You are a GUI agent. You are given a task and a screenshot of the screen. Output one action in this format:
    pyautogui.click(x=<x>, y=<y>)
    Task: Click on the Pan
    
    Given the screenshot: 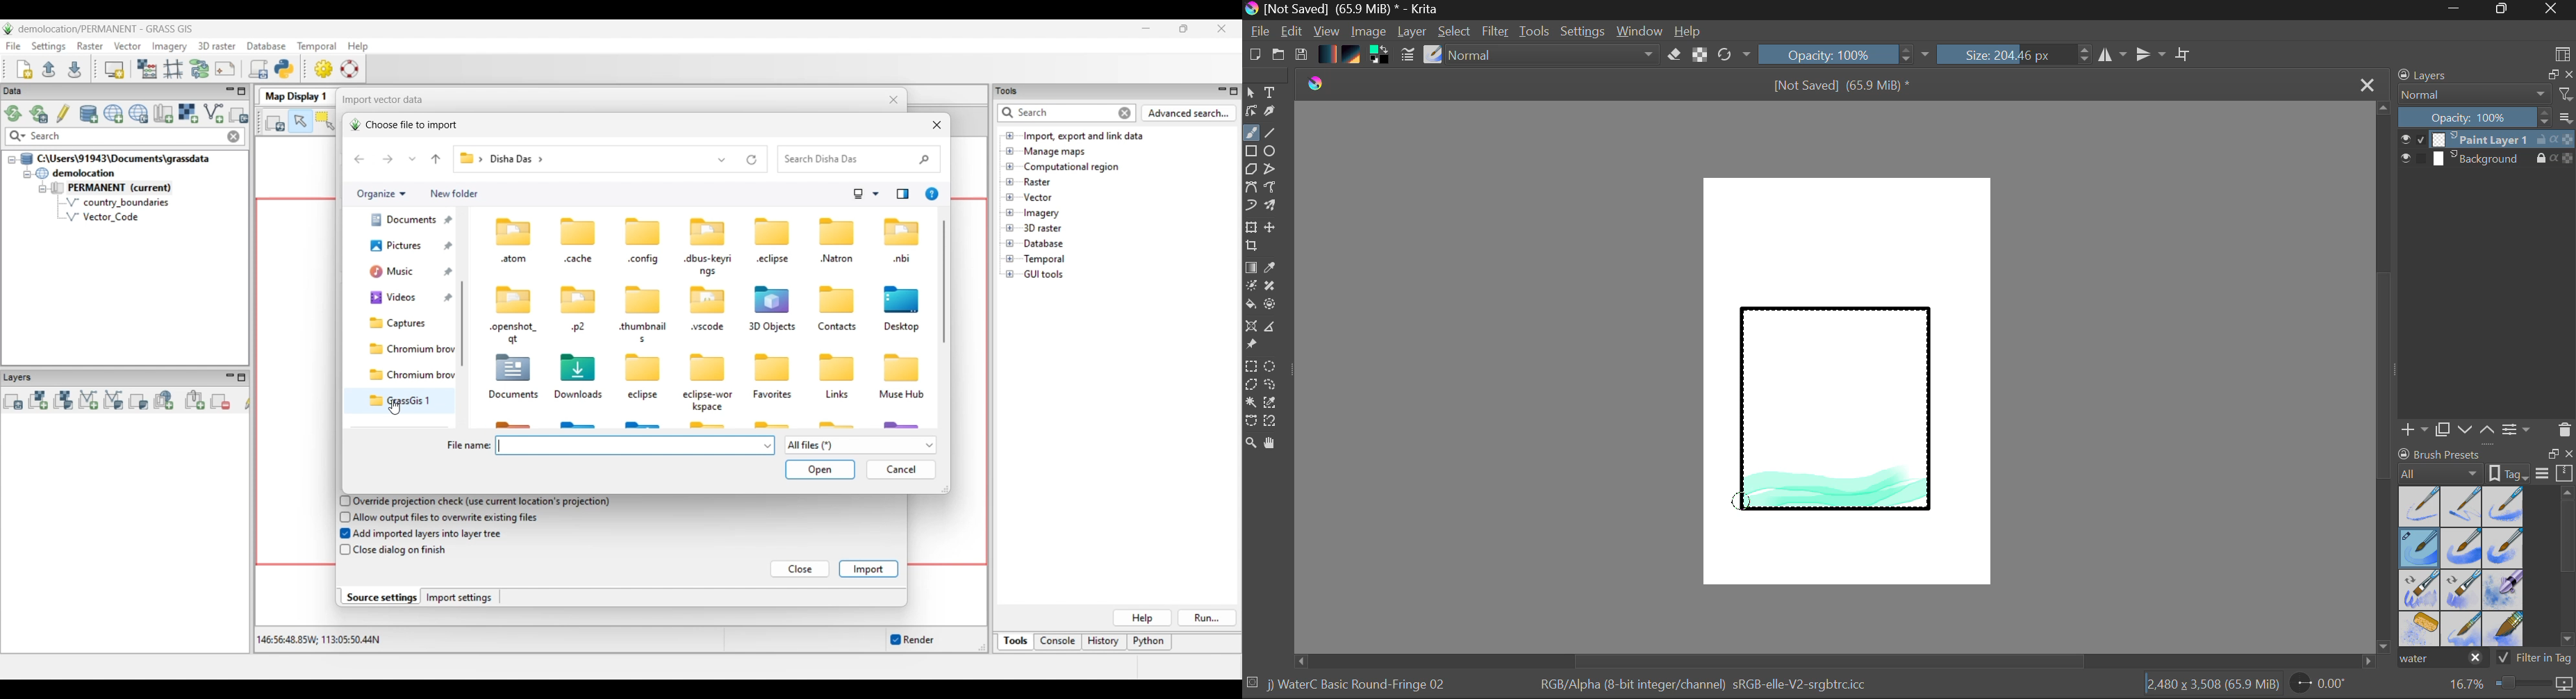 What is the action you would take?
    pyautogui.click(x=1275, y=445)
    